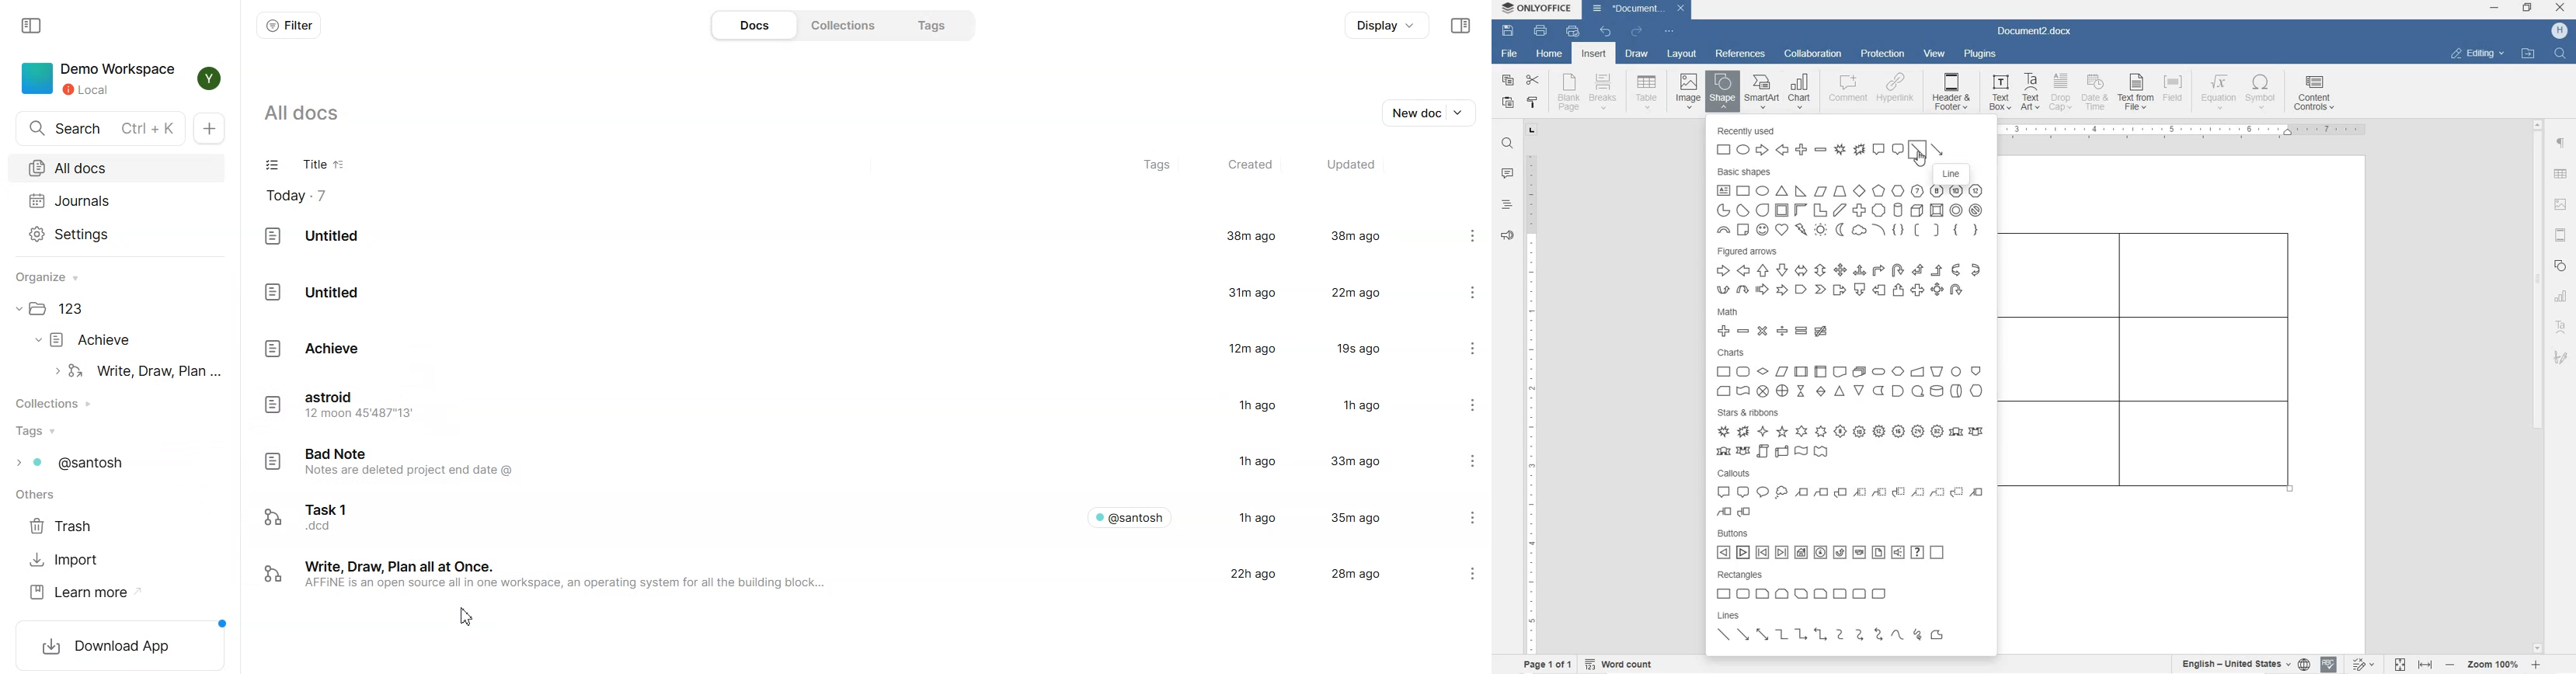 The width and height of the screenshot is (2576, 700). Describe the element at coordinates (312, 113) in the screenshot. I see `all docs` at that location.